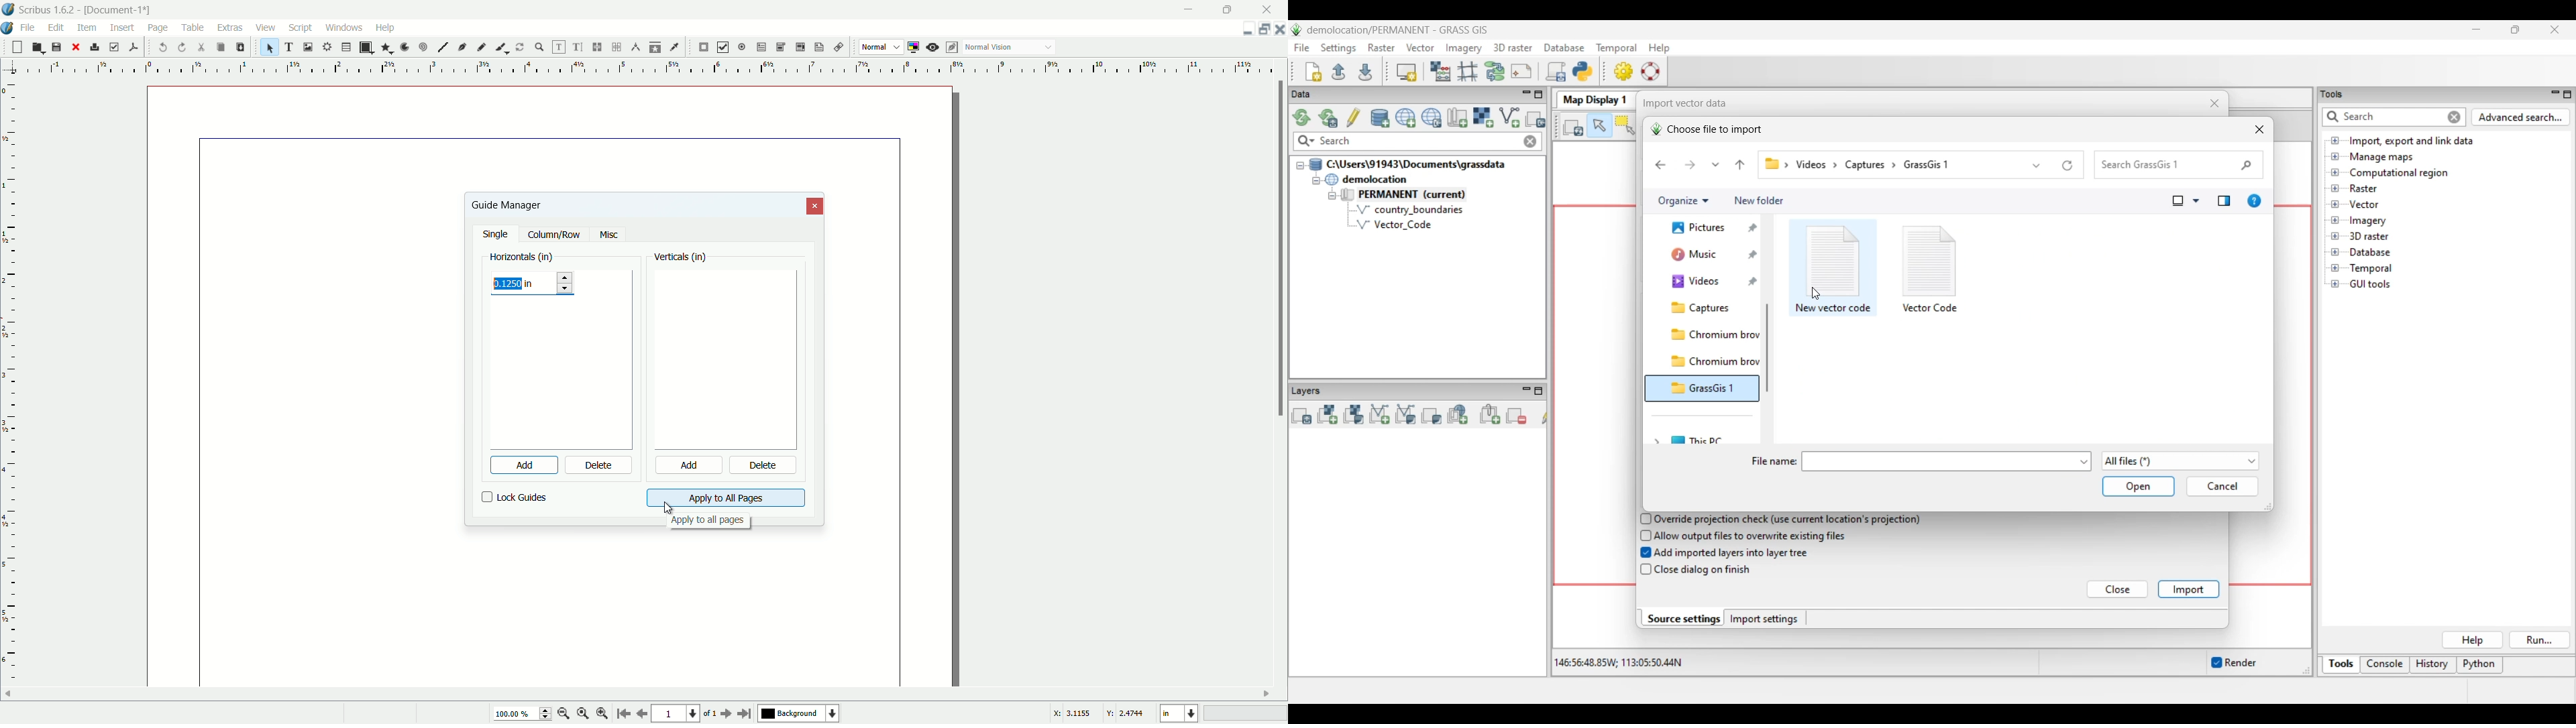  Describe the element at coordinates (622, 715) in the screenshot. I see `go to start page` at that location.